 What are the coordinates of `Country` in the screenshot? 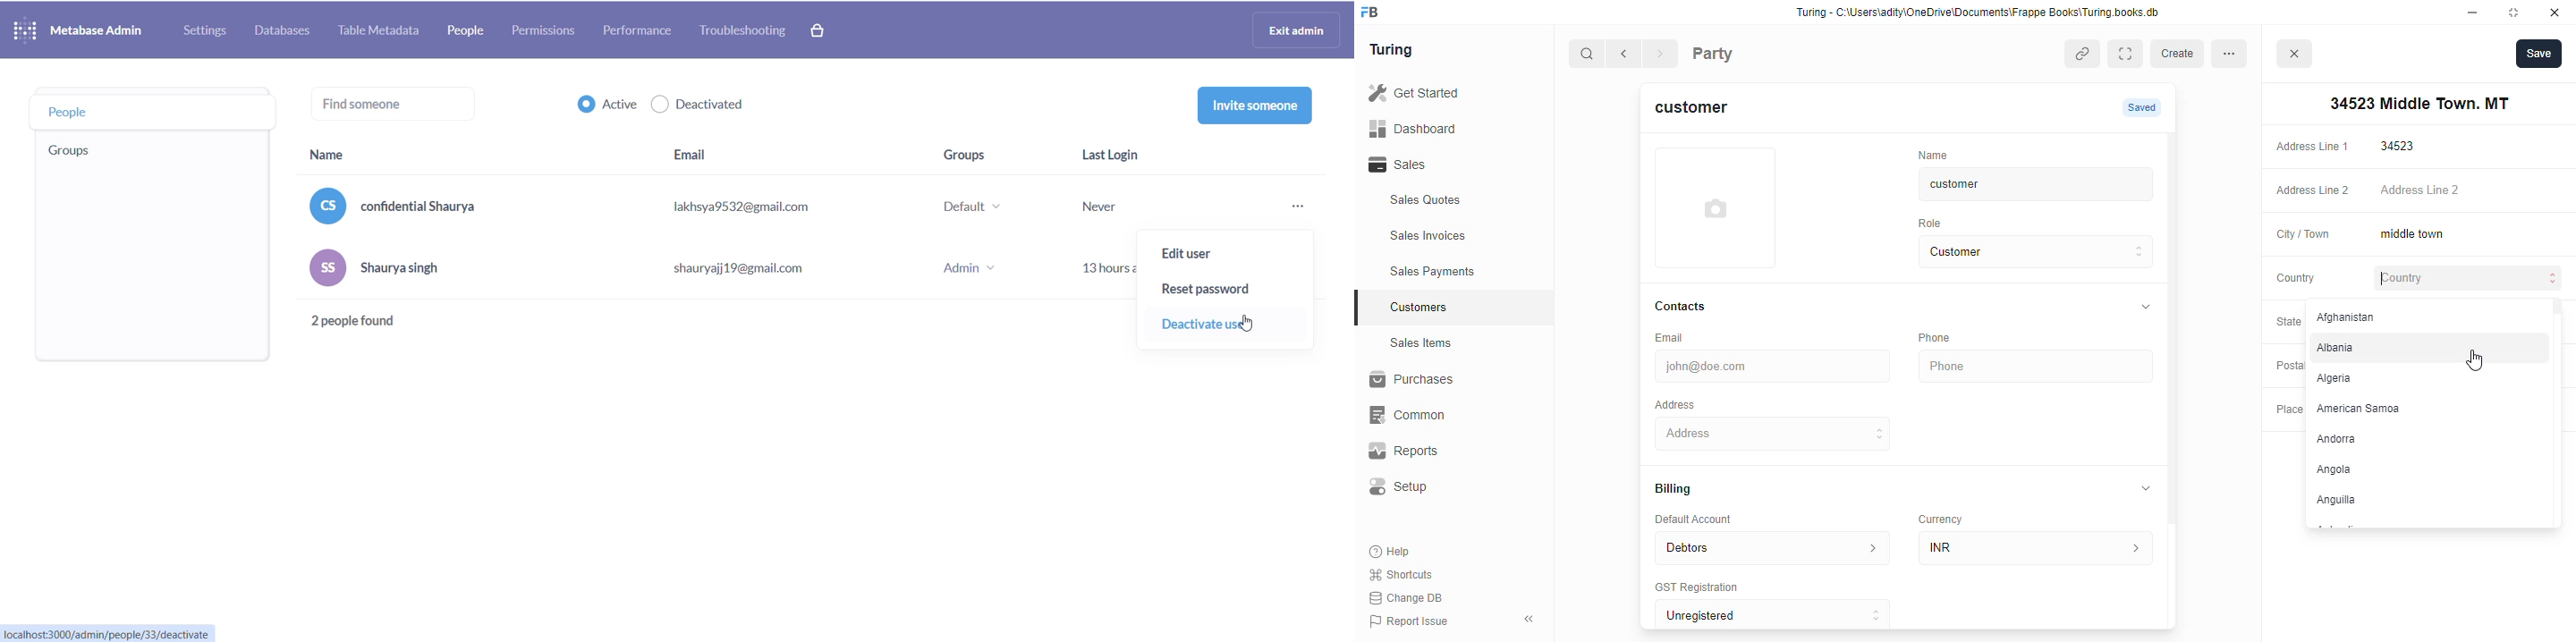 It's located at (2470, 280).